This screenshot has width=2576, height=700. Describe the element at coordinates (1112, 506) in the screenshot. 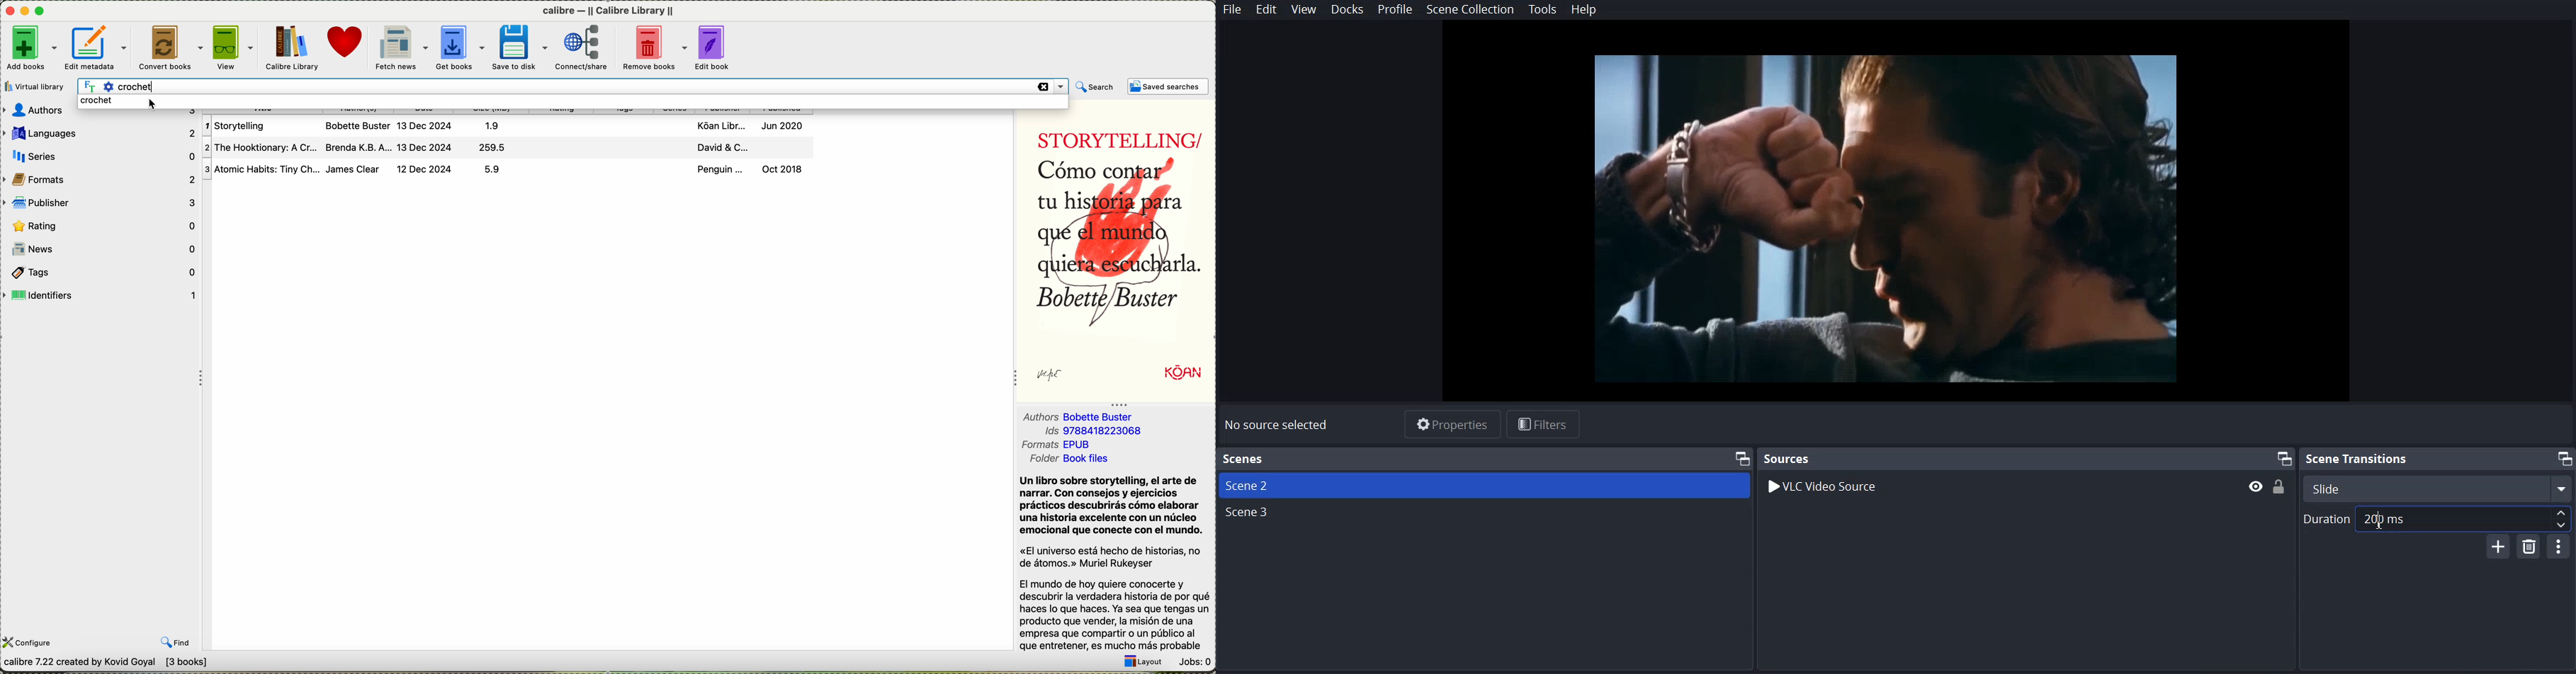

I see `Un libro sobre storytelling, el arte ade
narrar. Con consejos y ejercicios
practicos descubriras como elaborar
una historia excelente con un ntcleo
emocional que conecte con el mundo.` at that location.